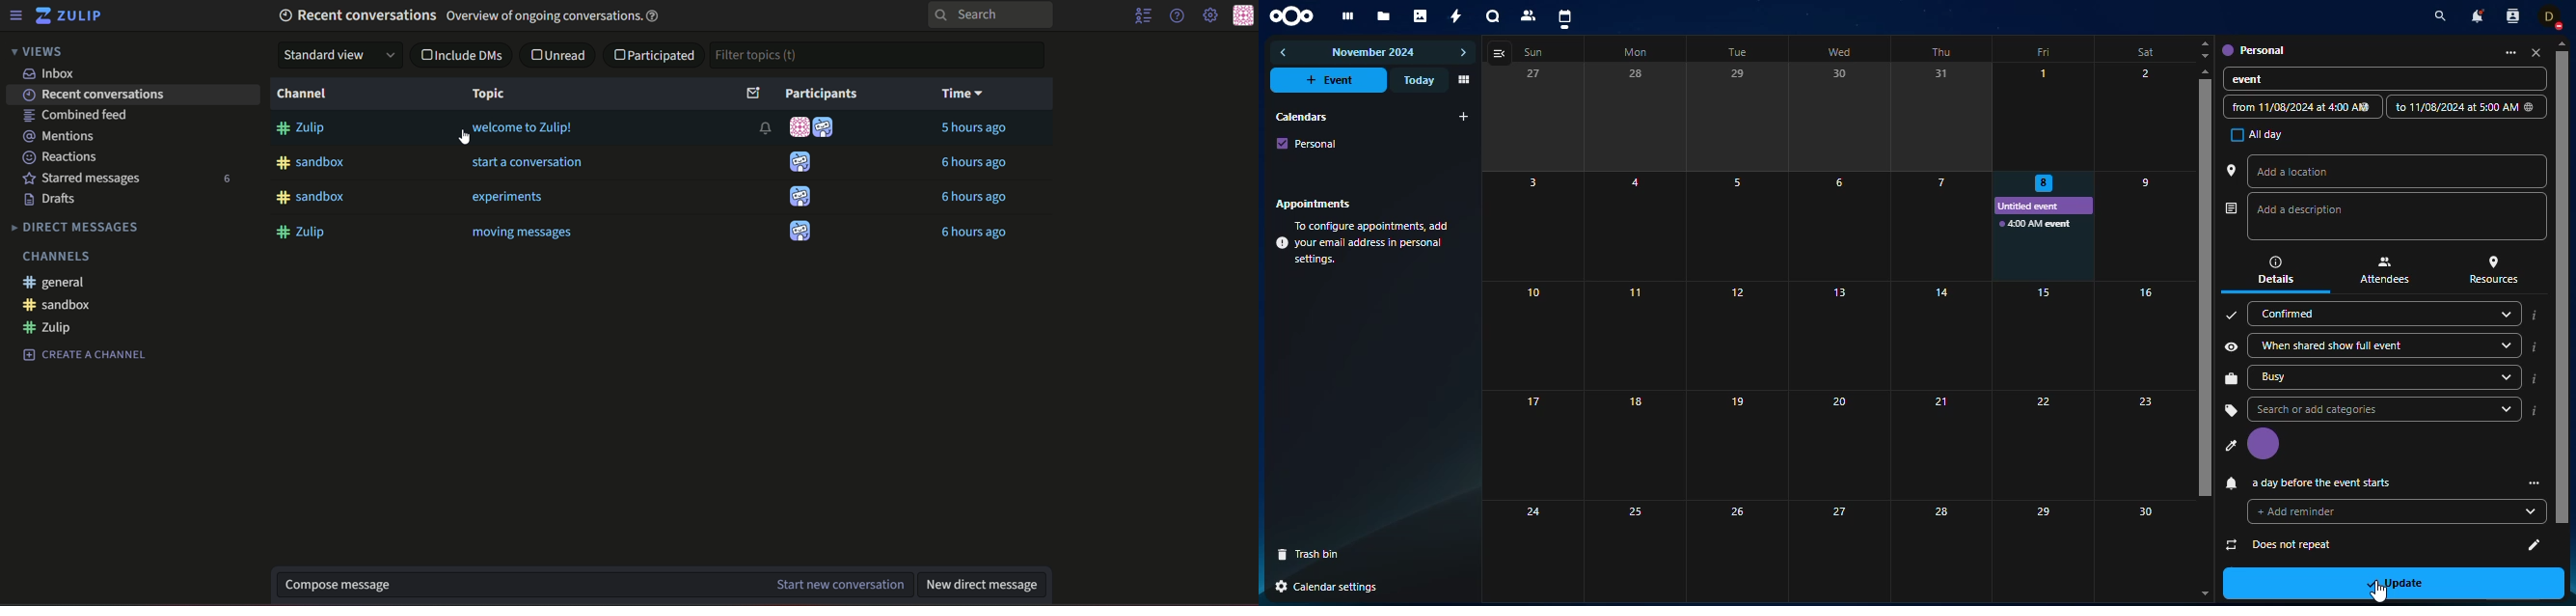  What do you see at coordinates (1464, 117) in the screenshot?
I see `add` at bounding box center [1464, 117].